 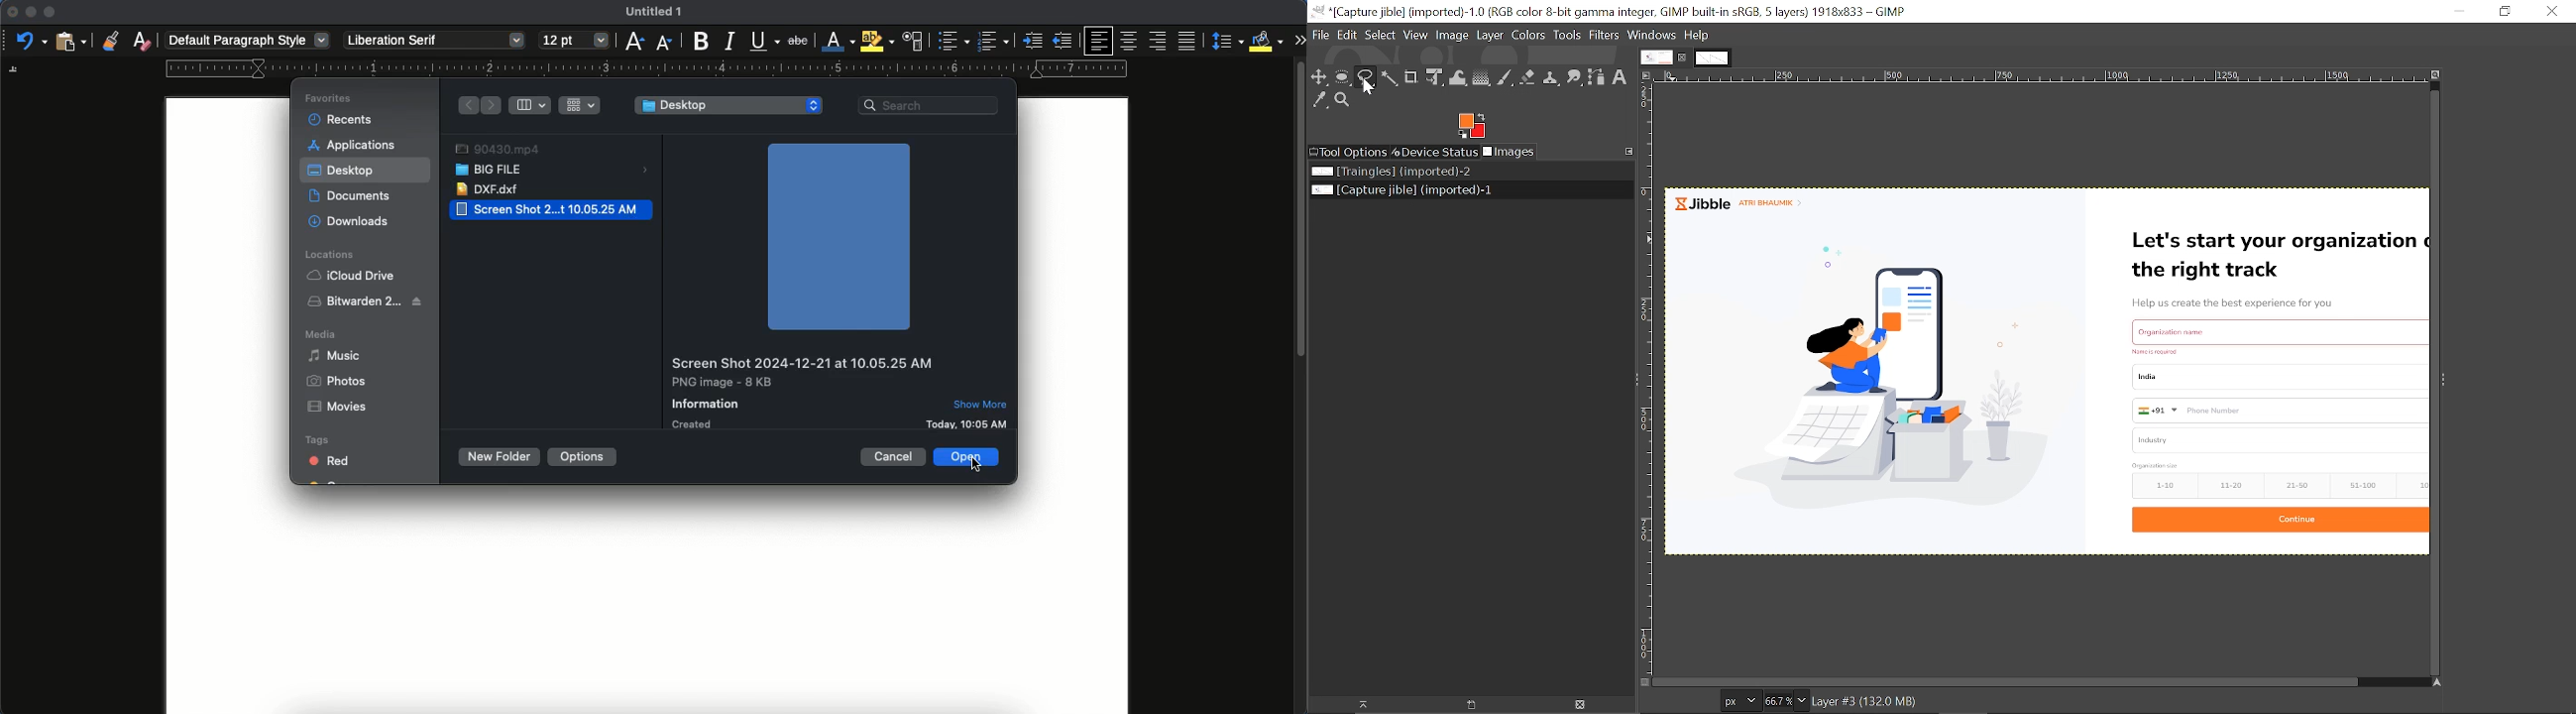 I want to click on maximize, so click(x=51, y=11).